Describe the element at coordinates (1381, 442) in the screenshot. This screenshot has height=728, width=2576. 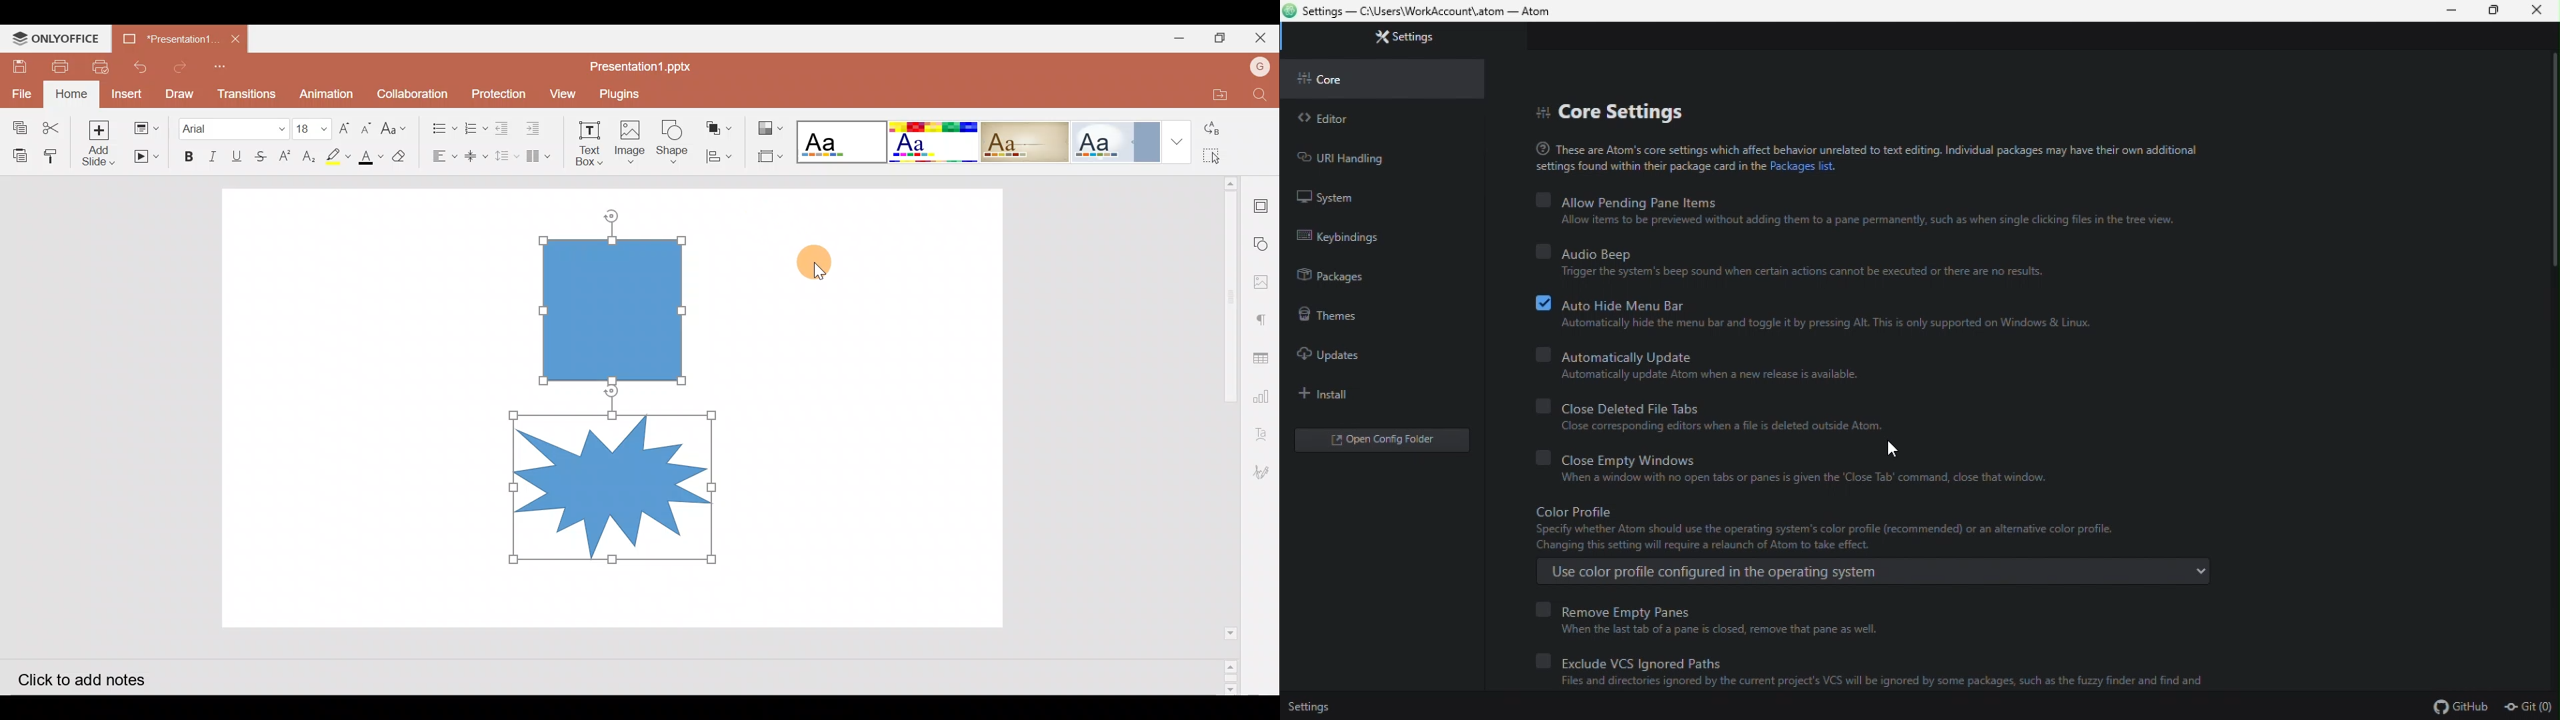
I see `open config editor` at that location.